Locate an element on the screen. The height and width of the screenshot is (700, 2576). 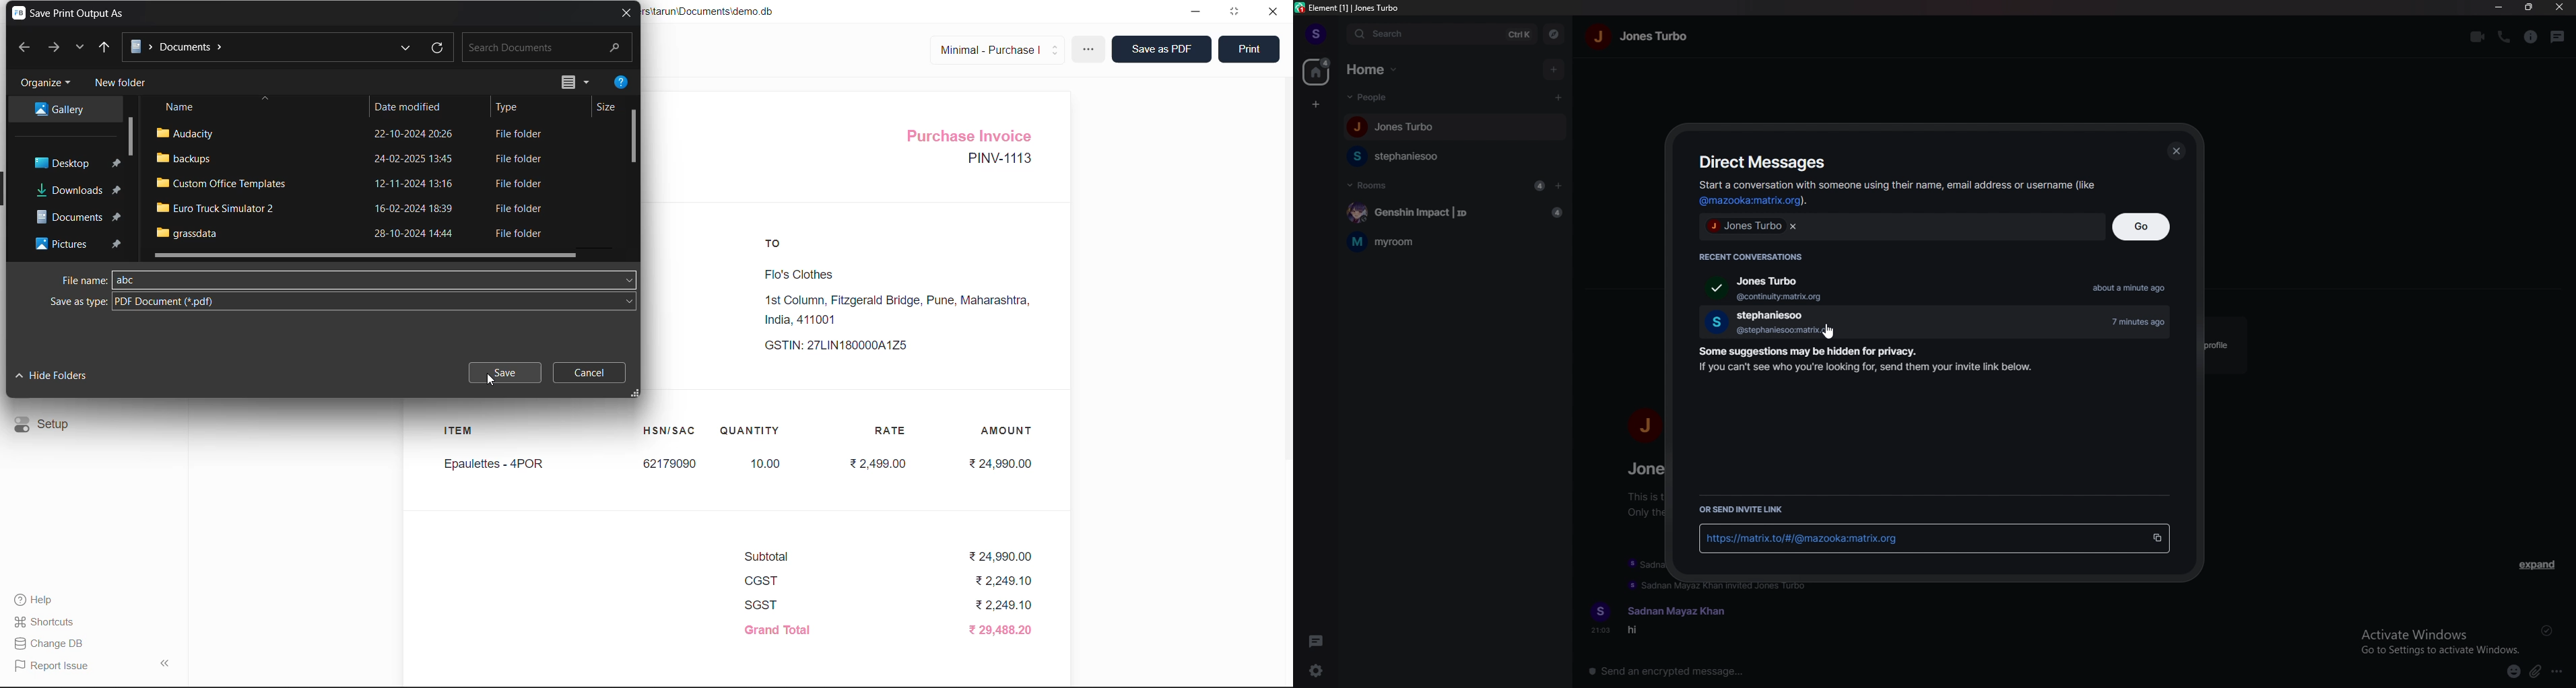
search is located at coordinates (1421, 34).